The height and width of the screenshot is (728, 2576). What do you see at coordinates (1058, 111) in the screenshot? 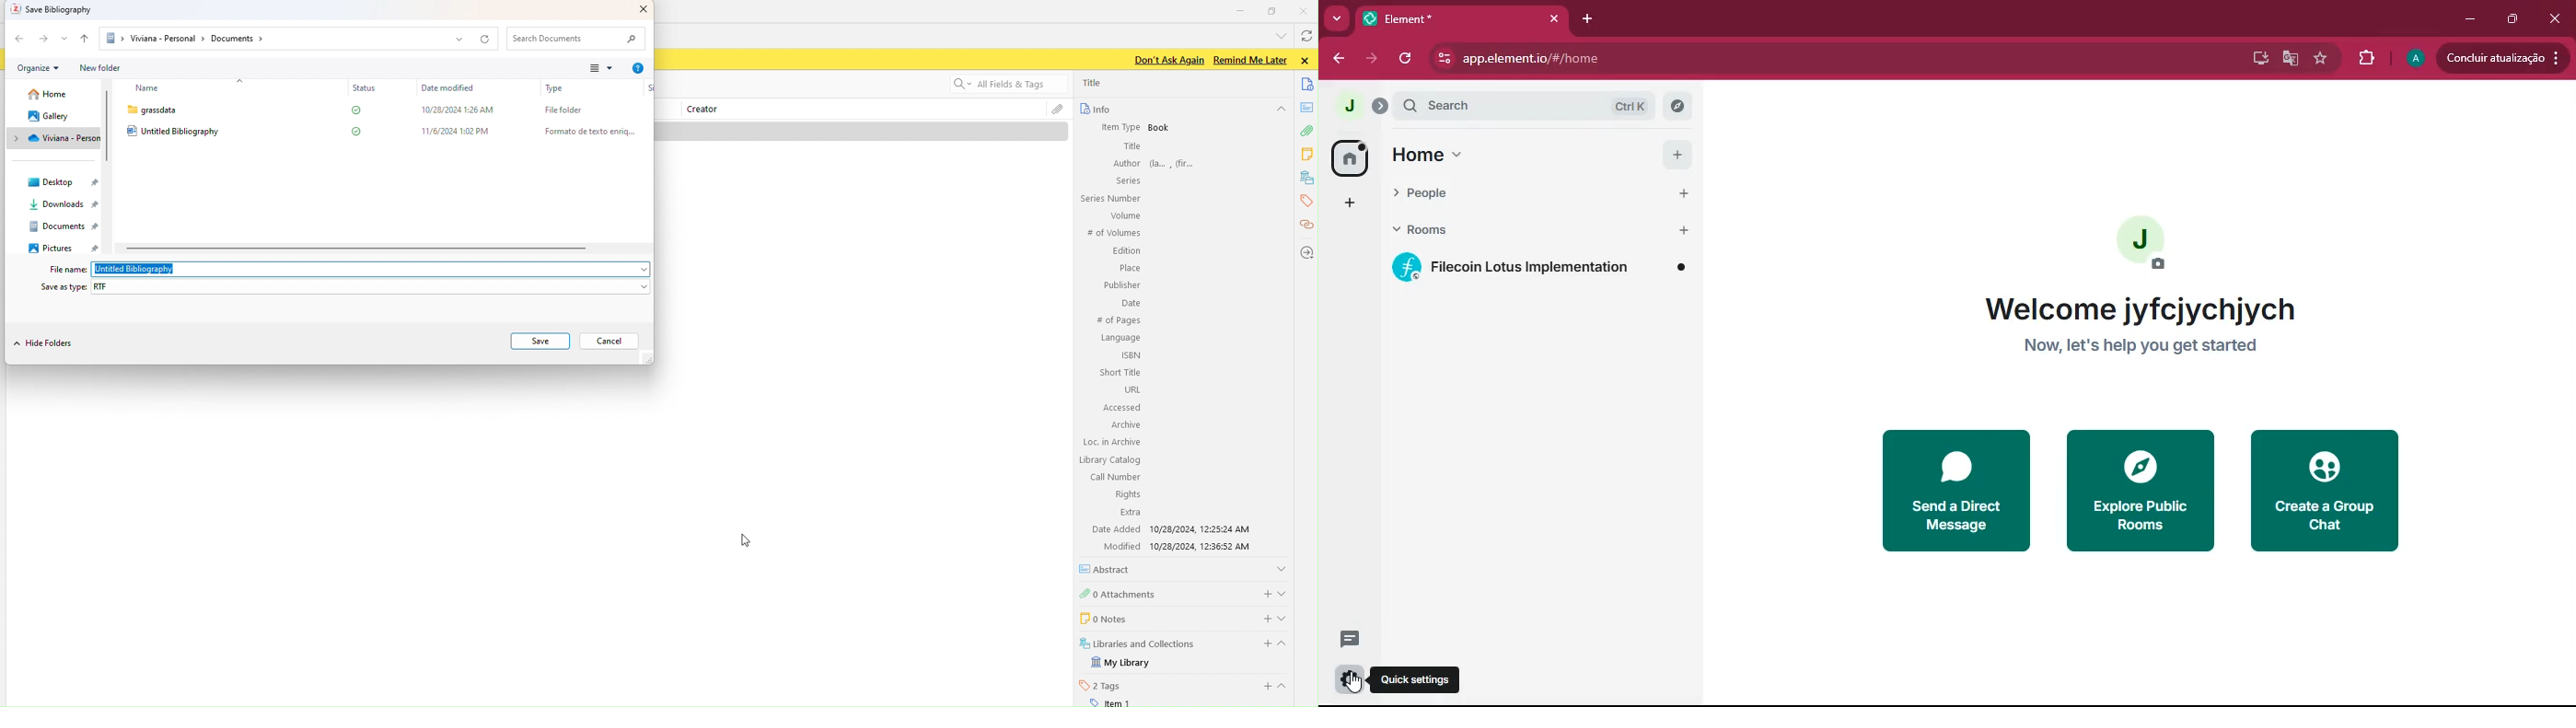
I see `file attachment` at bounding box center [1058, 111].